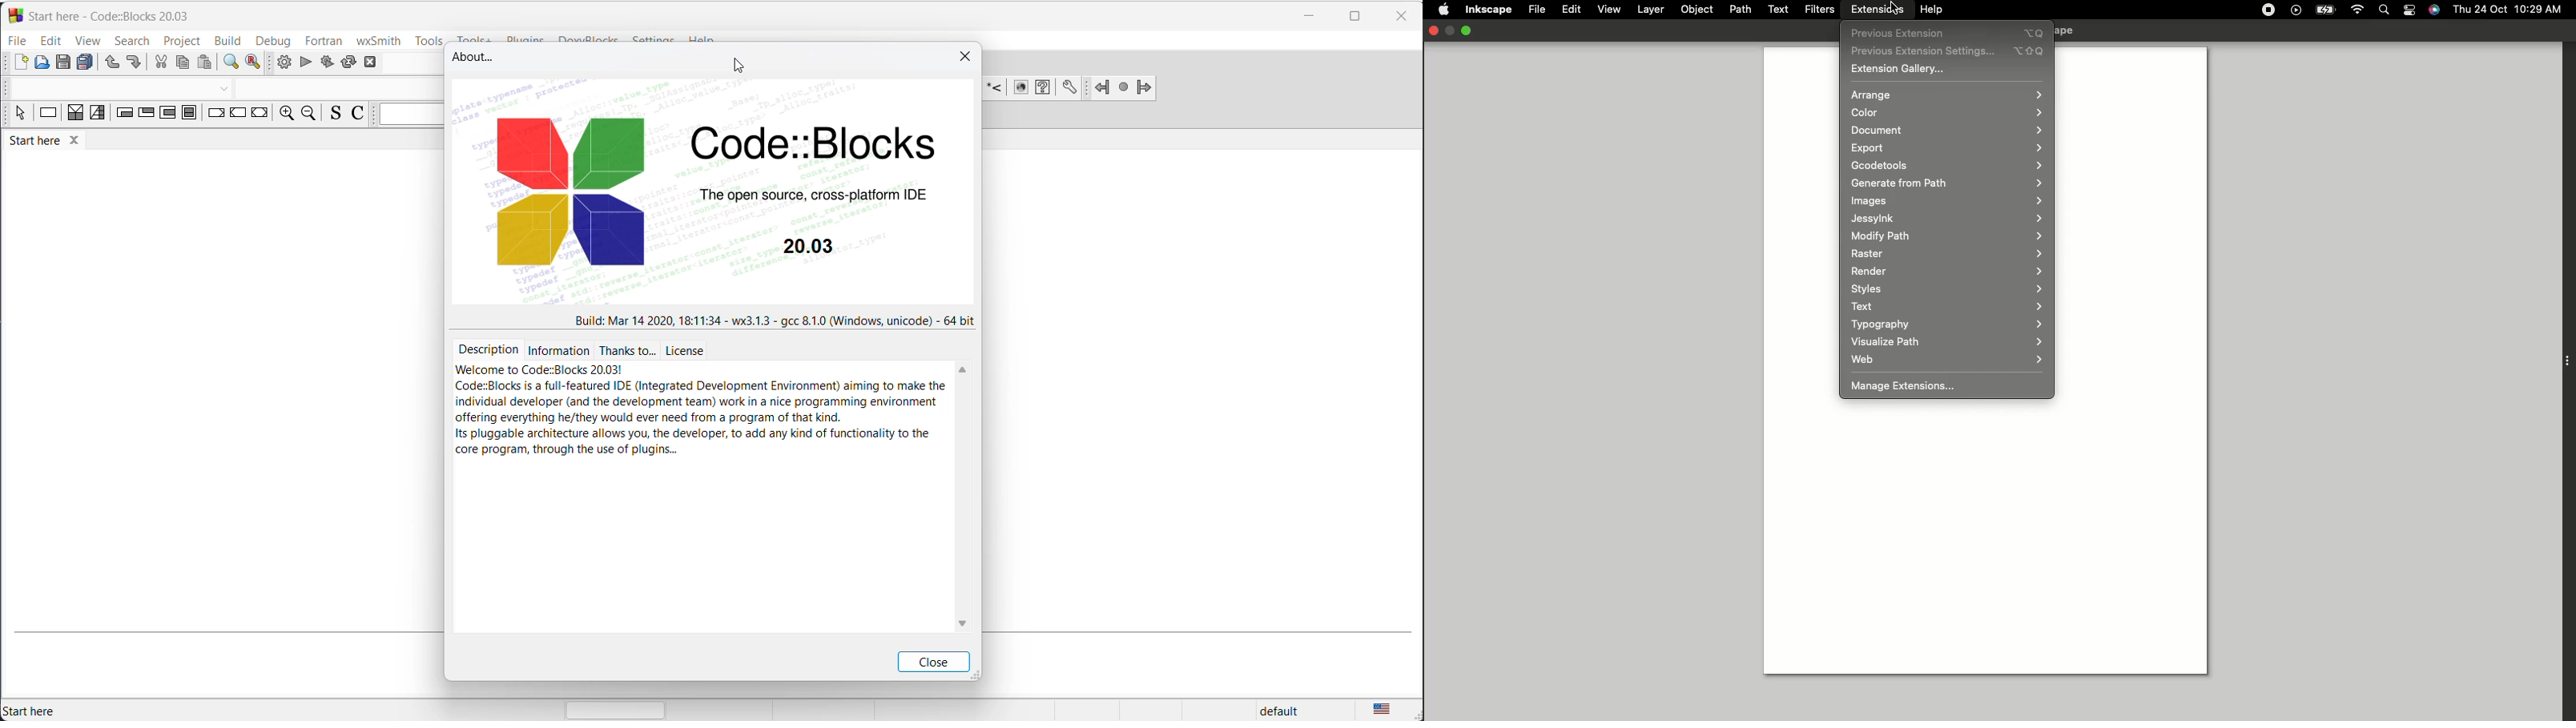 The width and height of the screenshot is (2576, 728). What do you see at coordinates (159, 62) in the screenshot?
I see `cut` at bounding box center [159, 62].